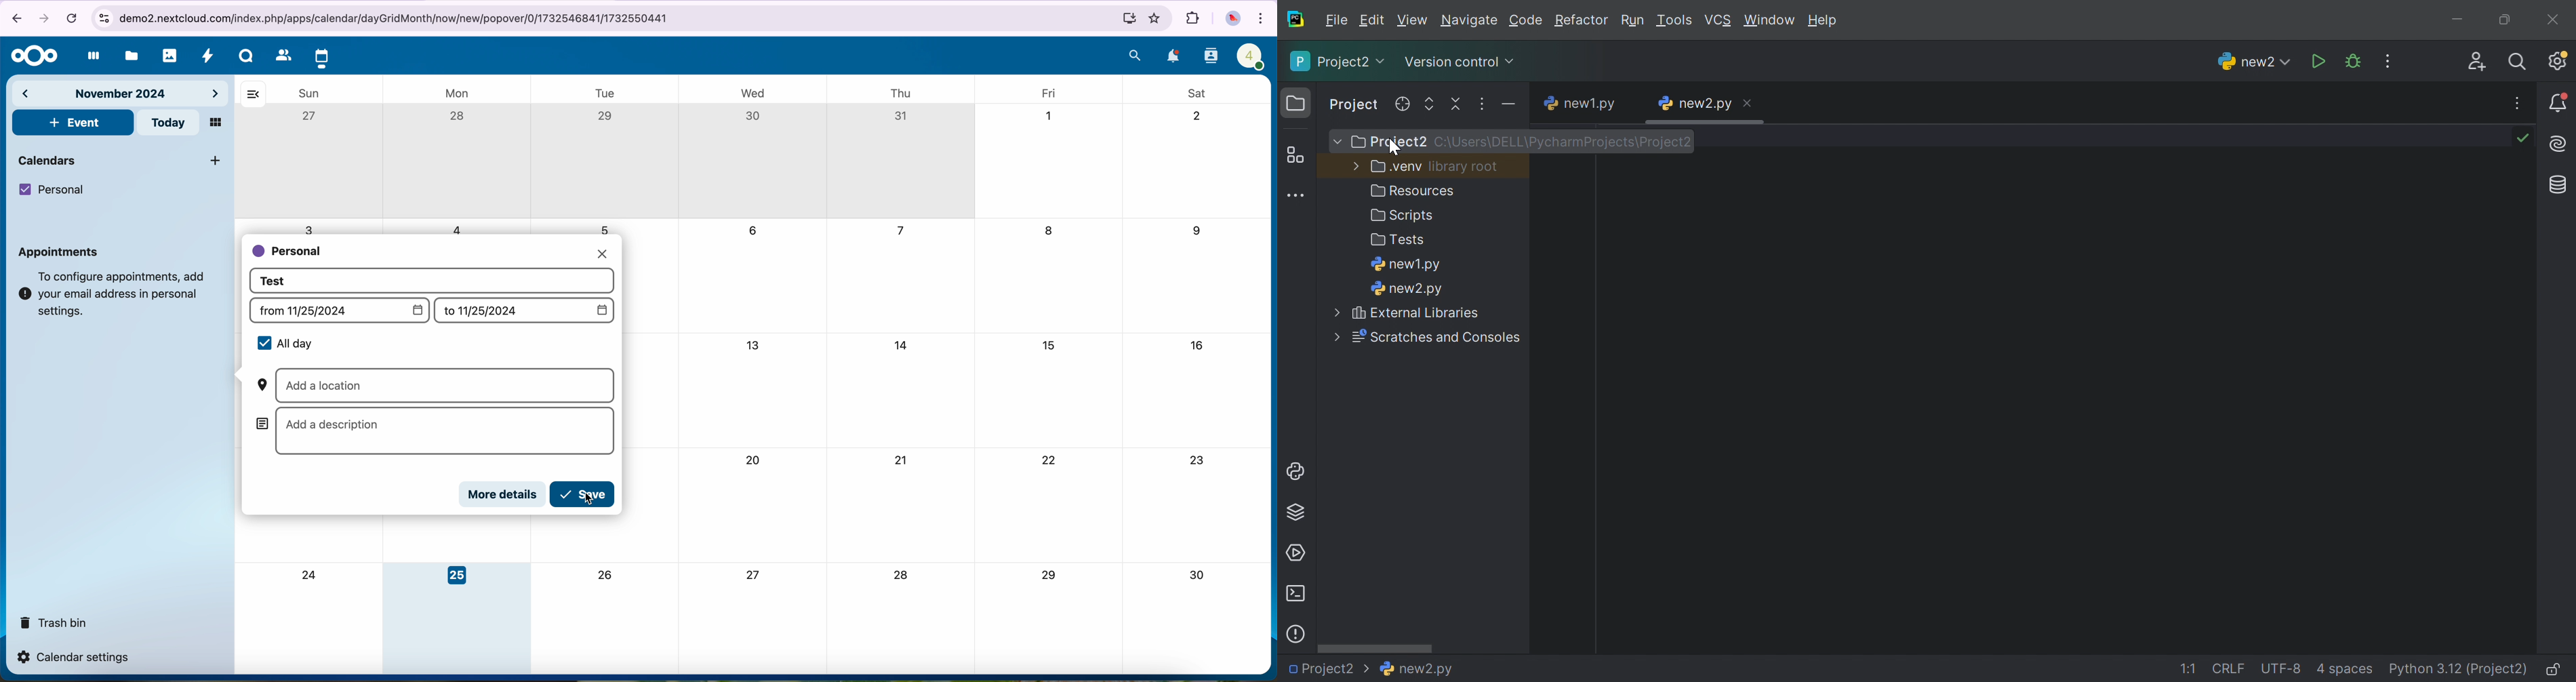  I want to click on event title, so click(433, 281).